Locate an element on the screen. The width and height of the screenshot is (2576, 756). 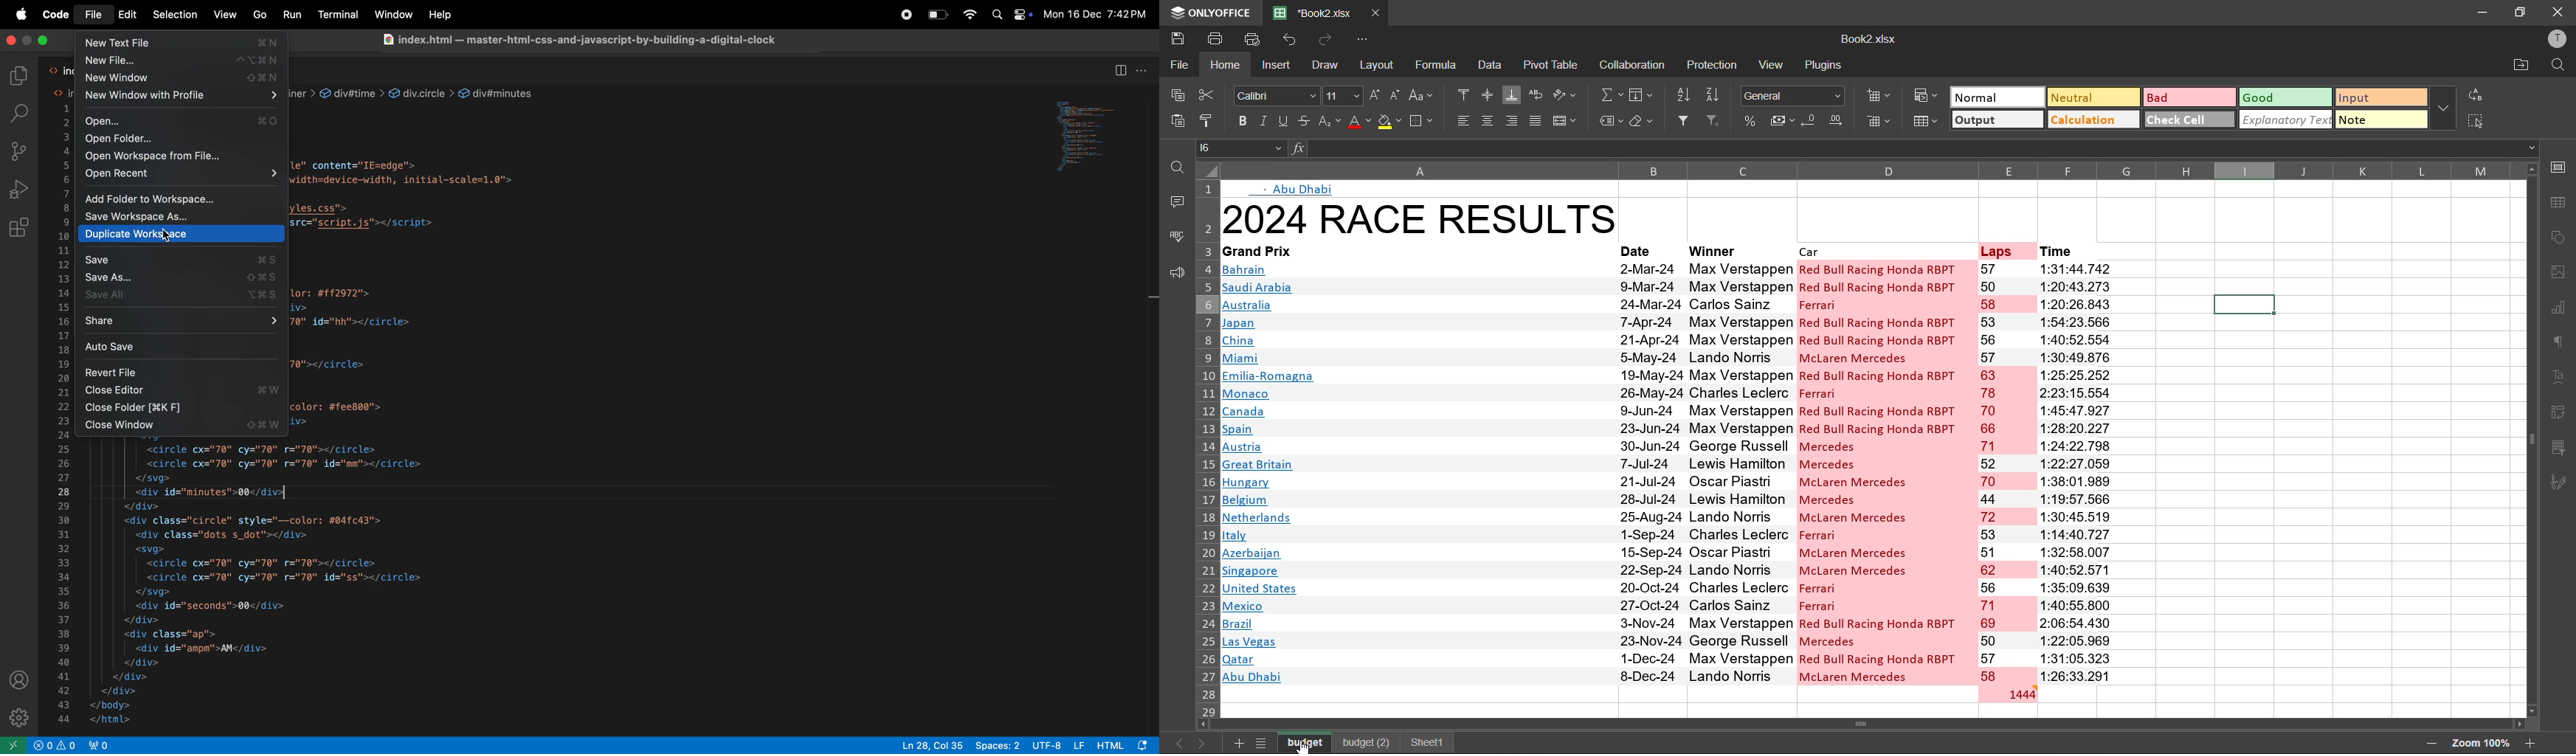
car is located at coordinates (1881, 251).